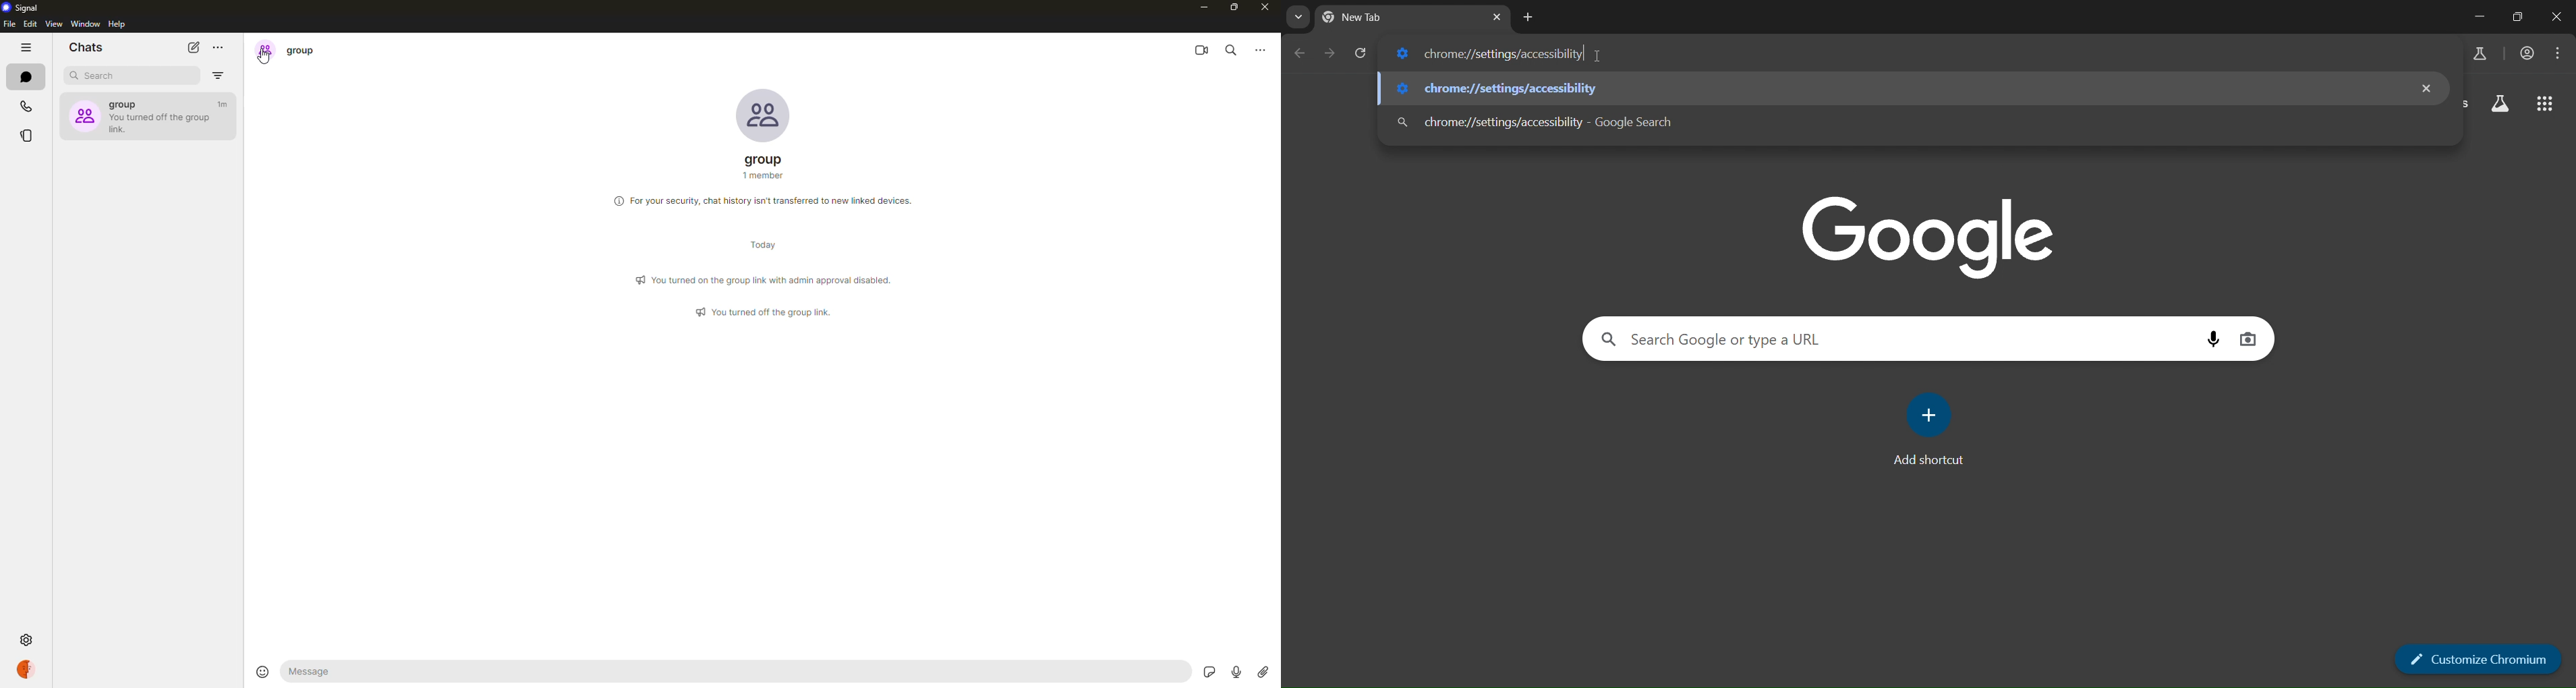  I want to click on emoji, so click(259, 671).